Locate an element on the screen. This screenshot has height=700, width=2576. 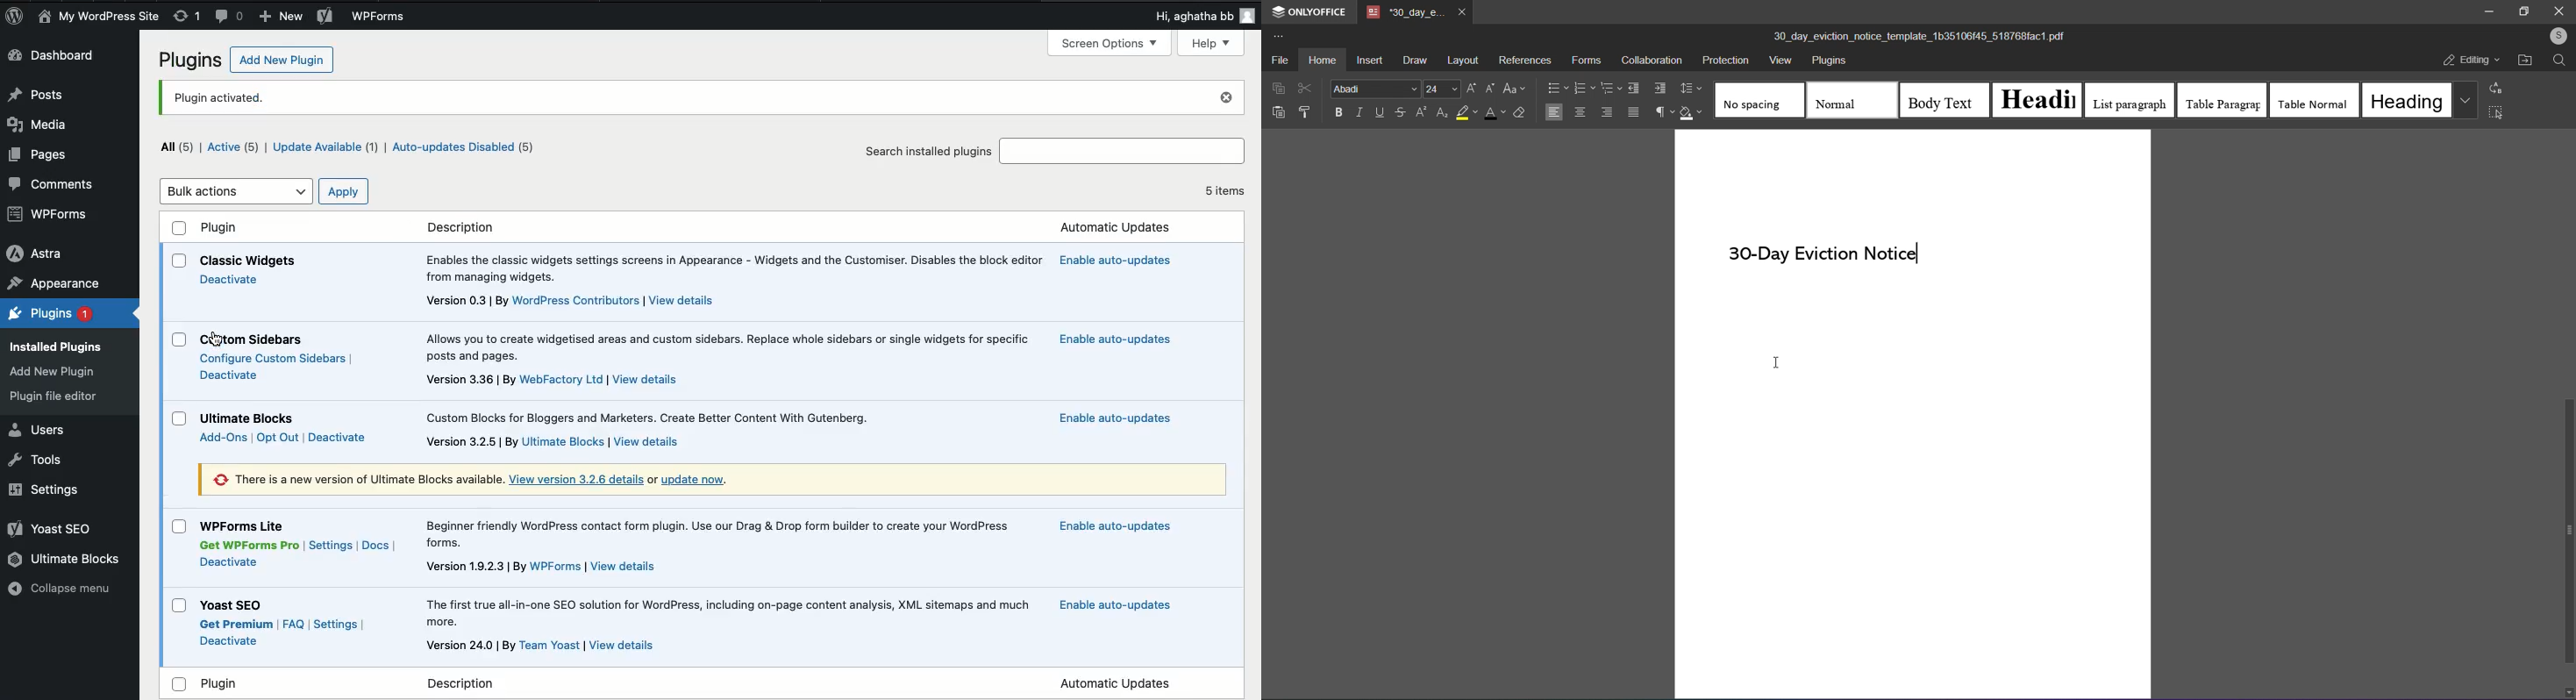
Plugins is located at coordinates (49, 315).